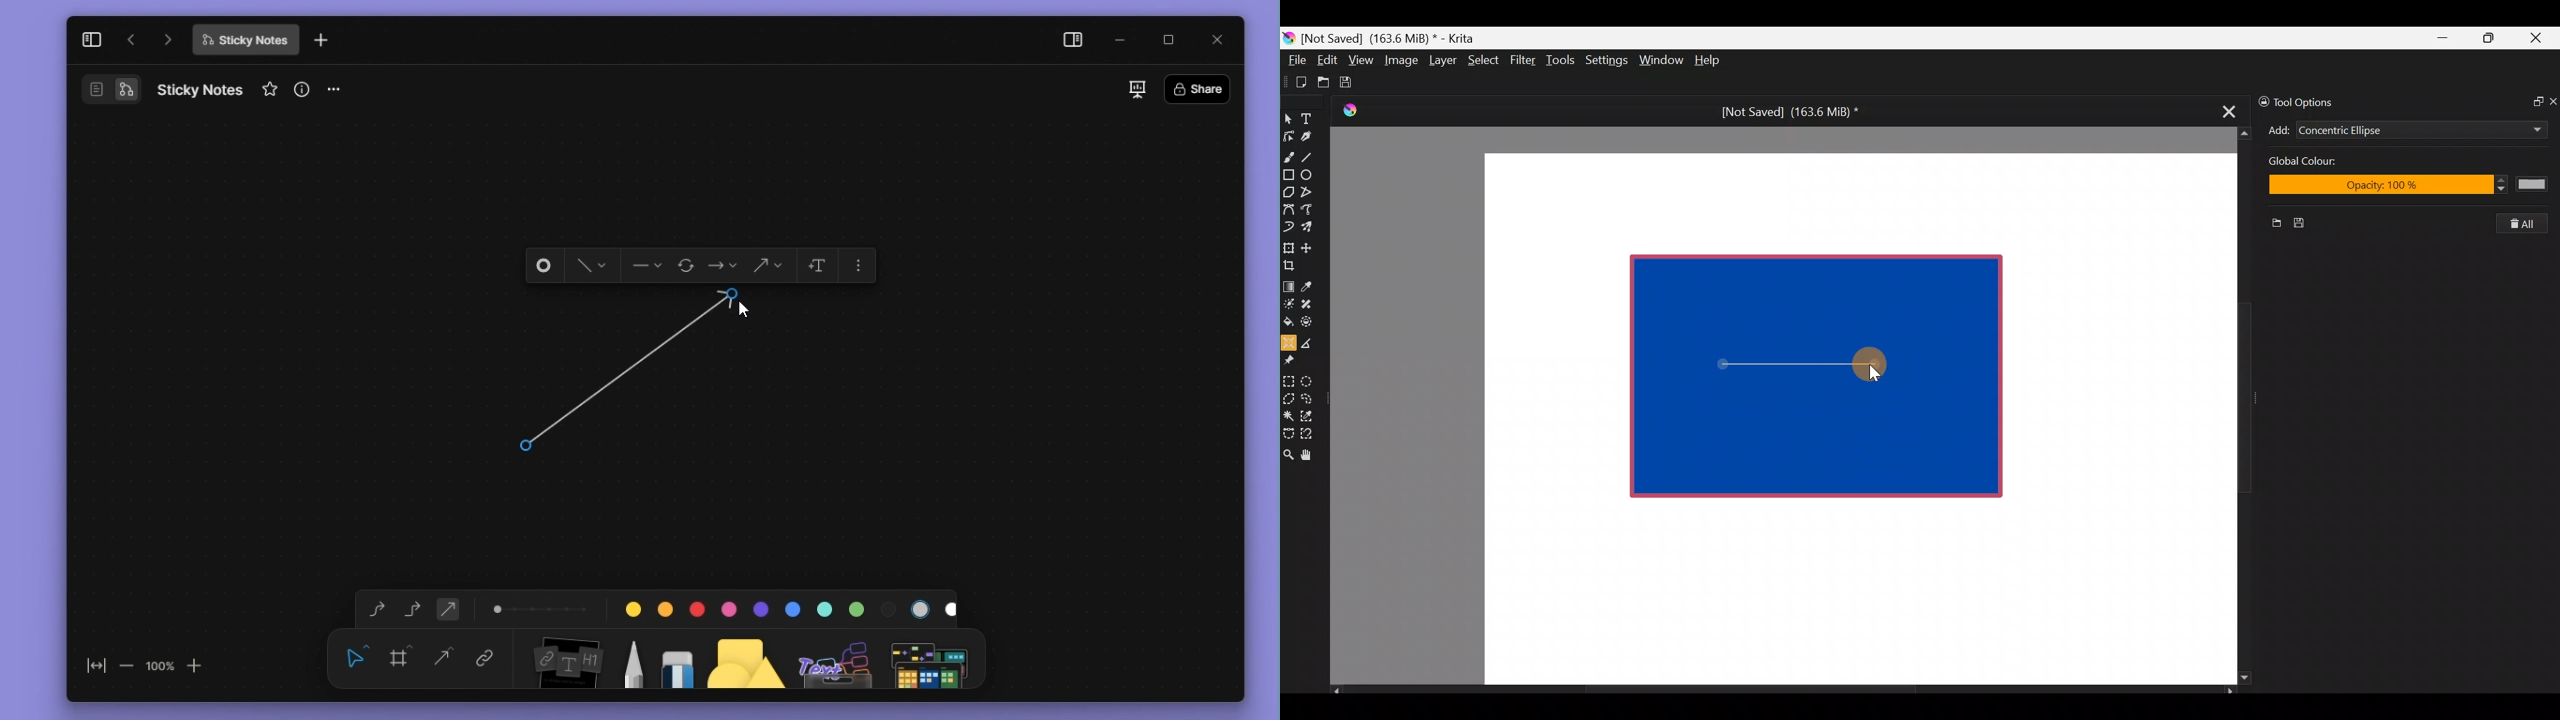 The height and width of the screenshot is (728, 2576). Describe the element at coordinates (1293, 265) in the screenshot. I see `Crop the image to an area` at that location.